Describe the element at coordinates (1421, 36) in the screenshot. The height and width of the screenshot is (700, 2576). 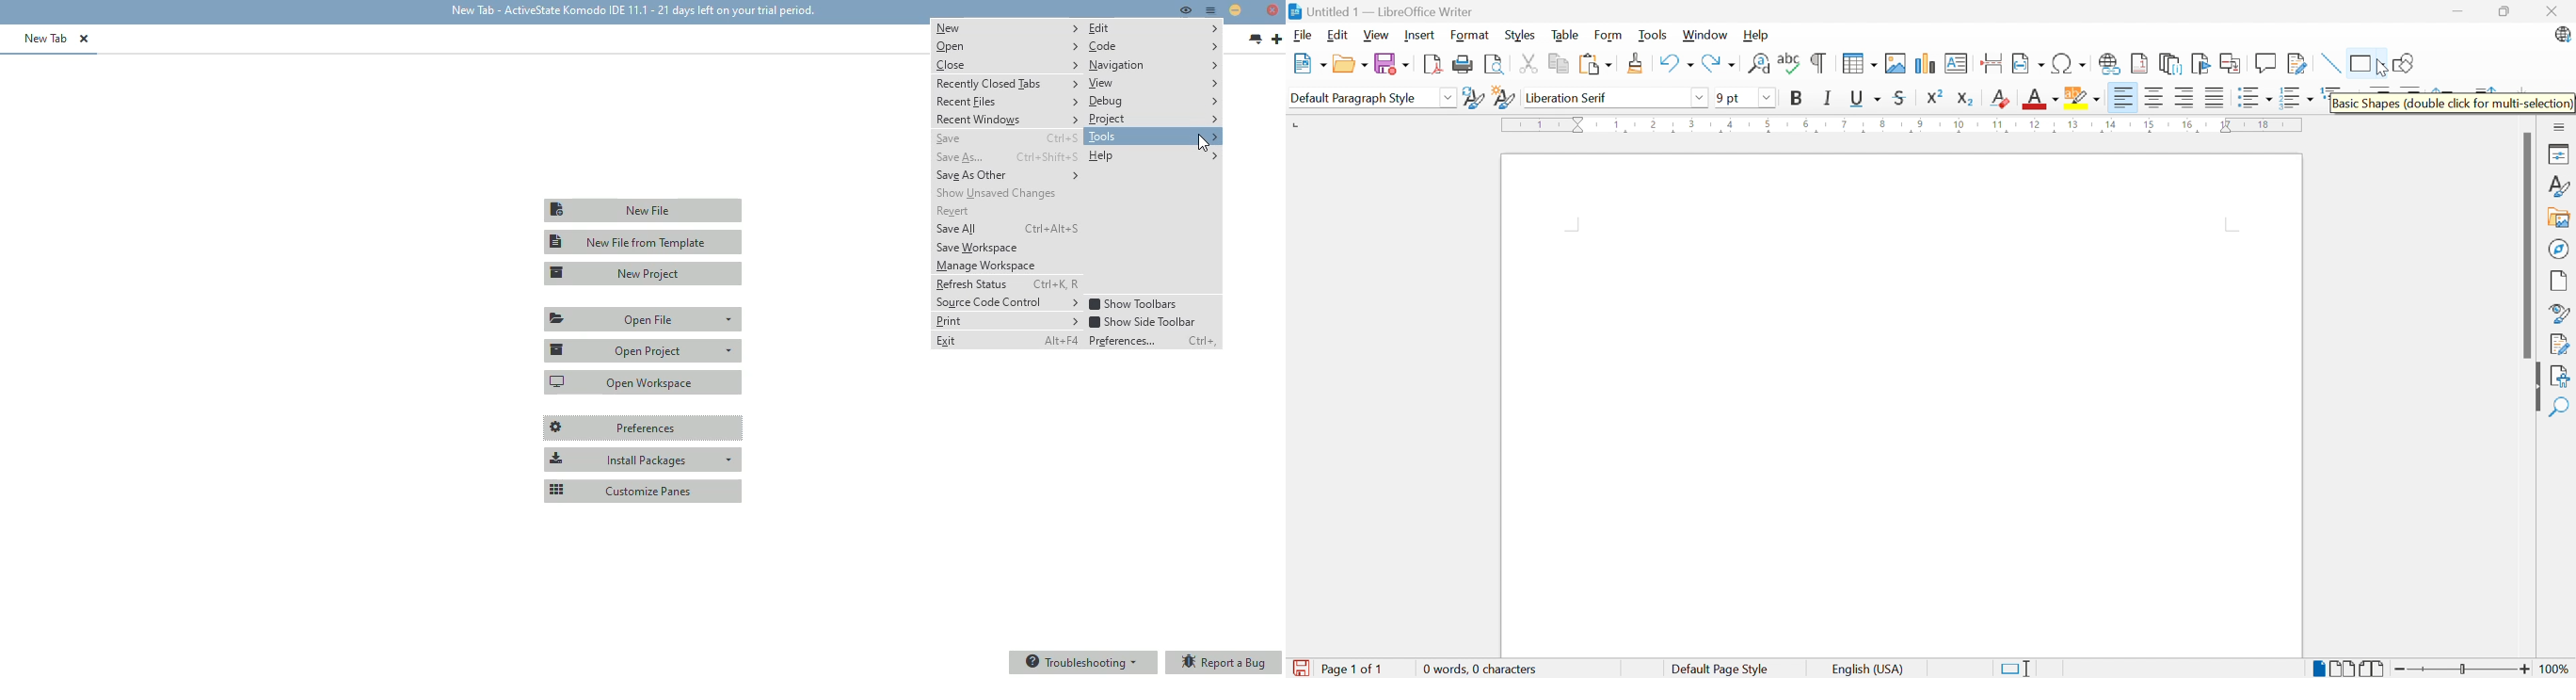
I see `Insert` at that location.